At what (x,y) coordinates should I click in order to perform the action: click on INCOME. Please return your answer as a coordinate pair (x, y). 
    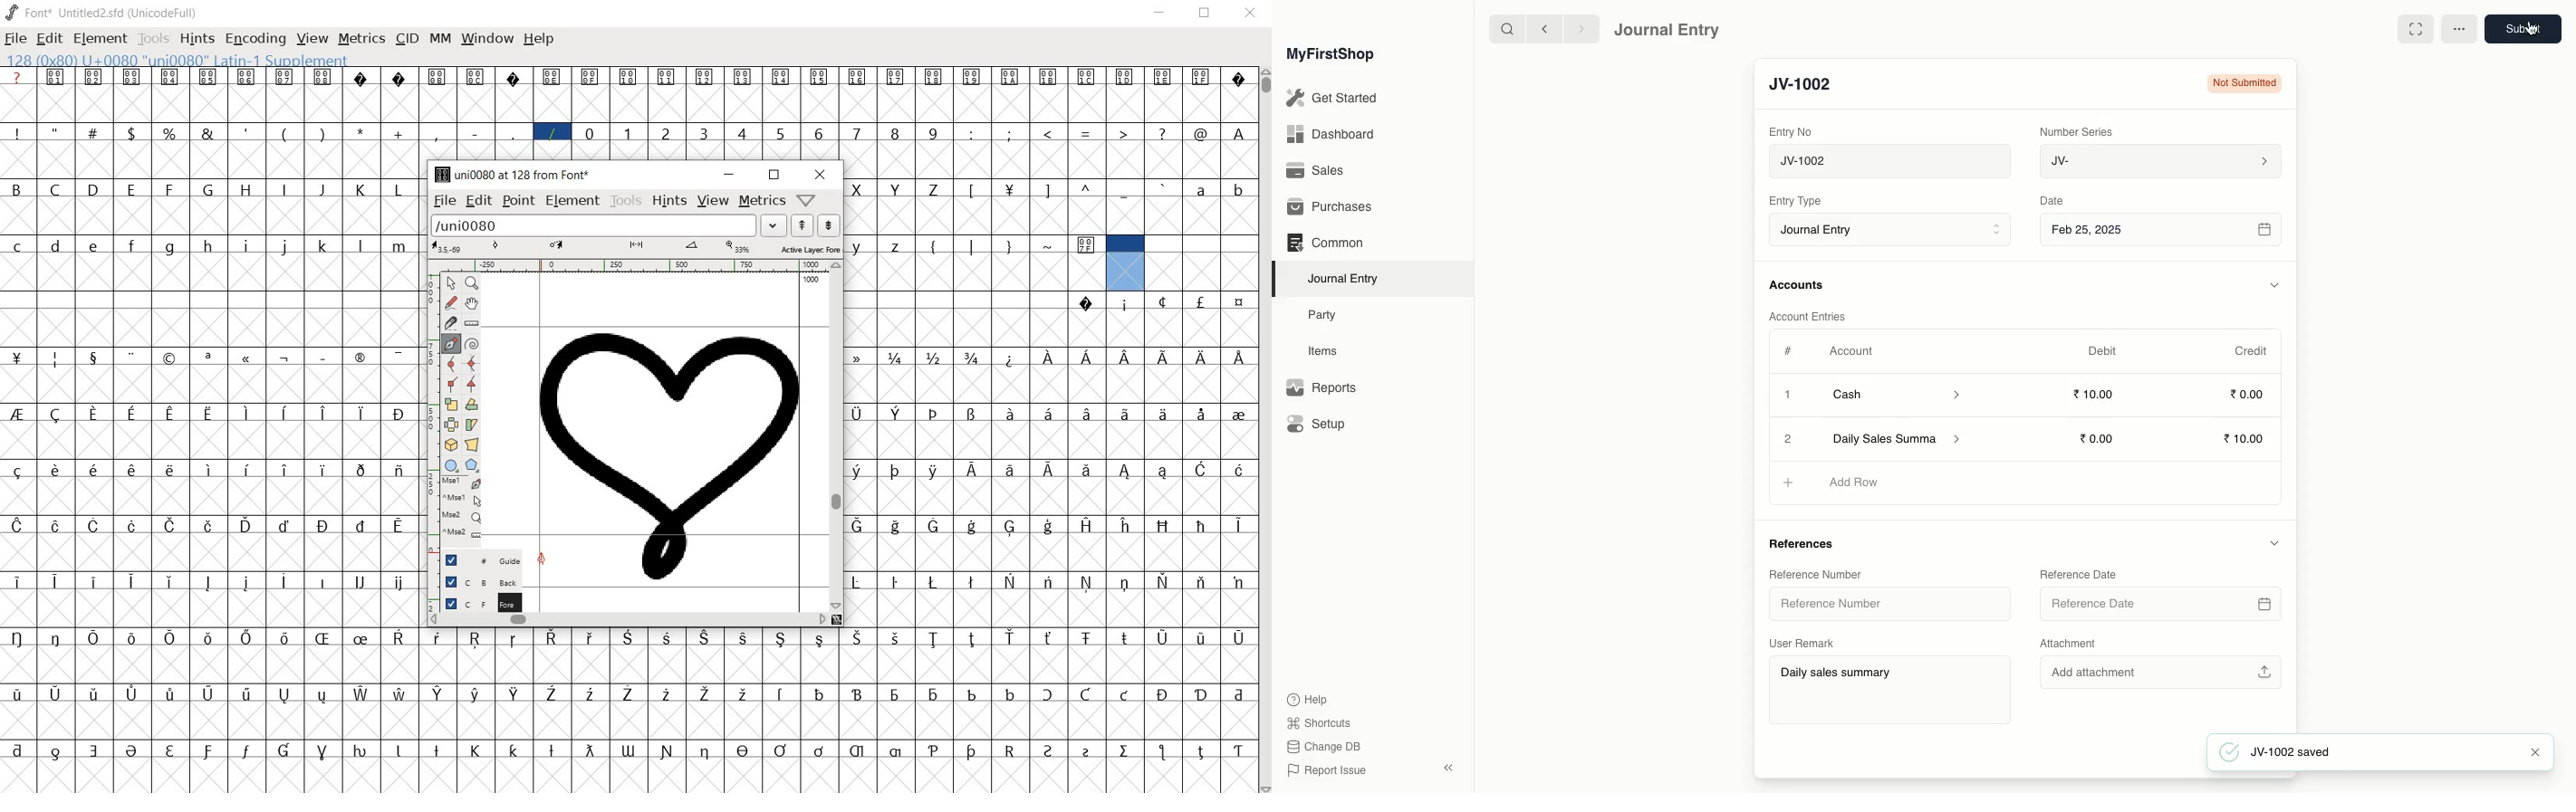
    Looking at the image, I should click on (1862, 482).